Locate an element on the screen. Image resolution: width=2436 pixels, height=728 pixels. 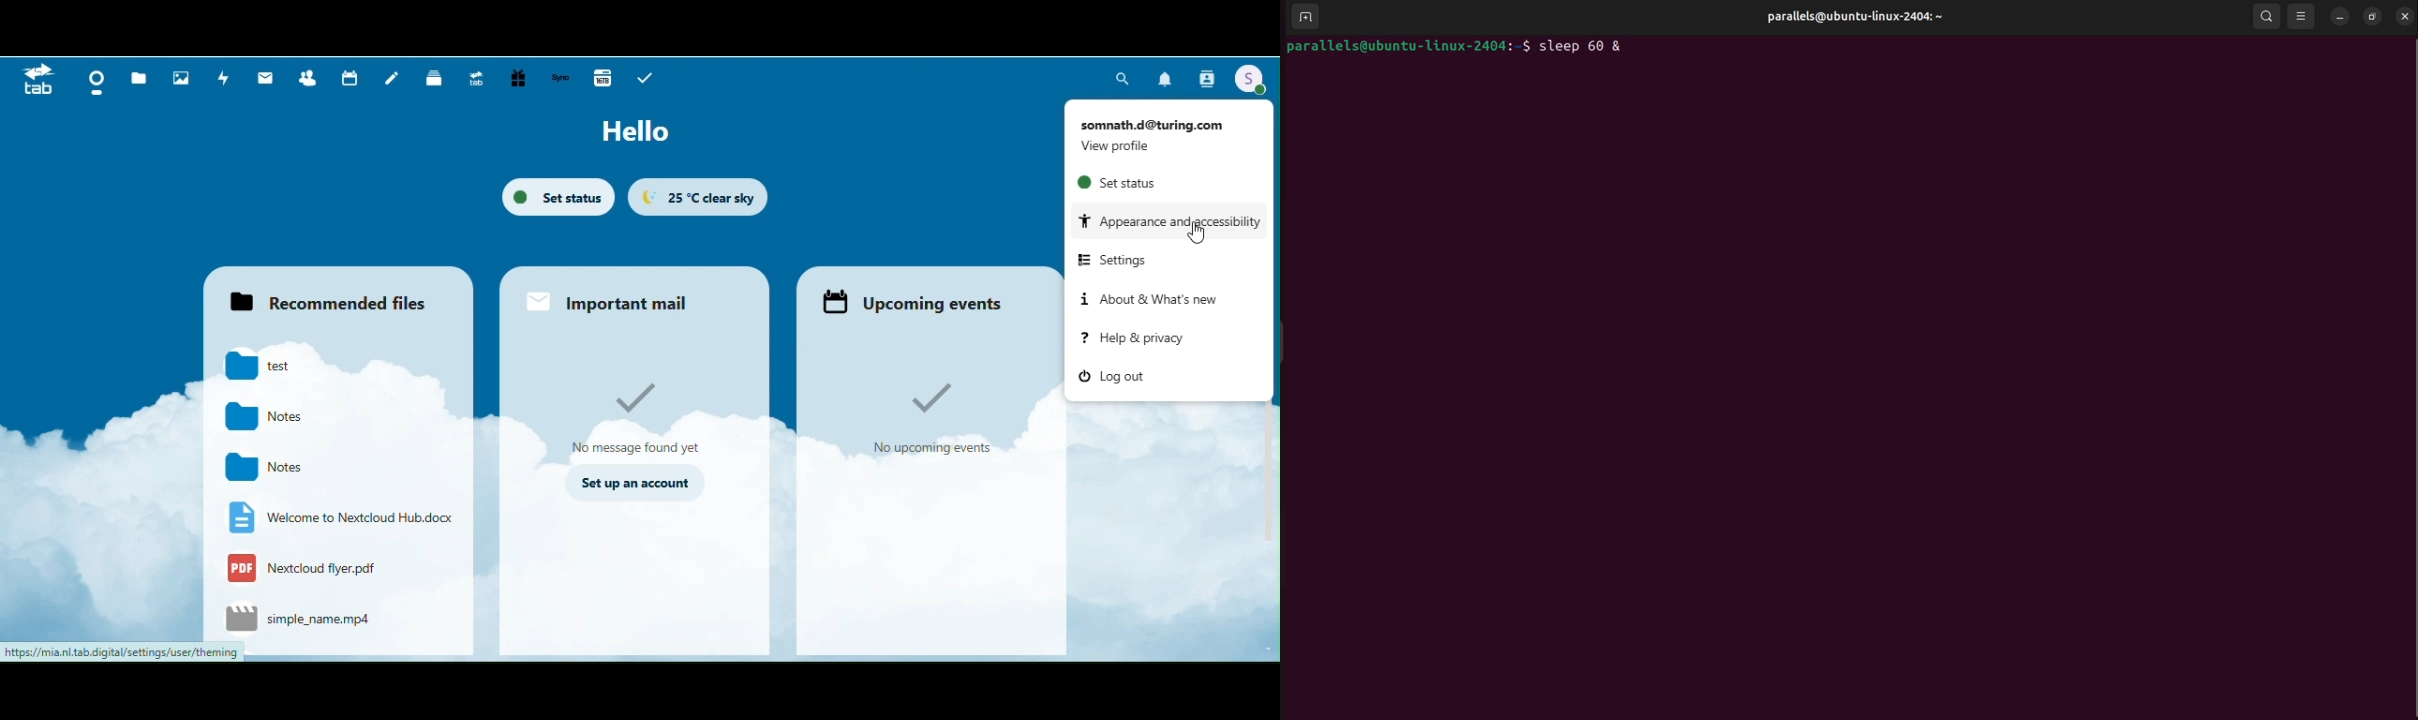
Account icon is located at coordinates (1251, 80).